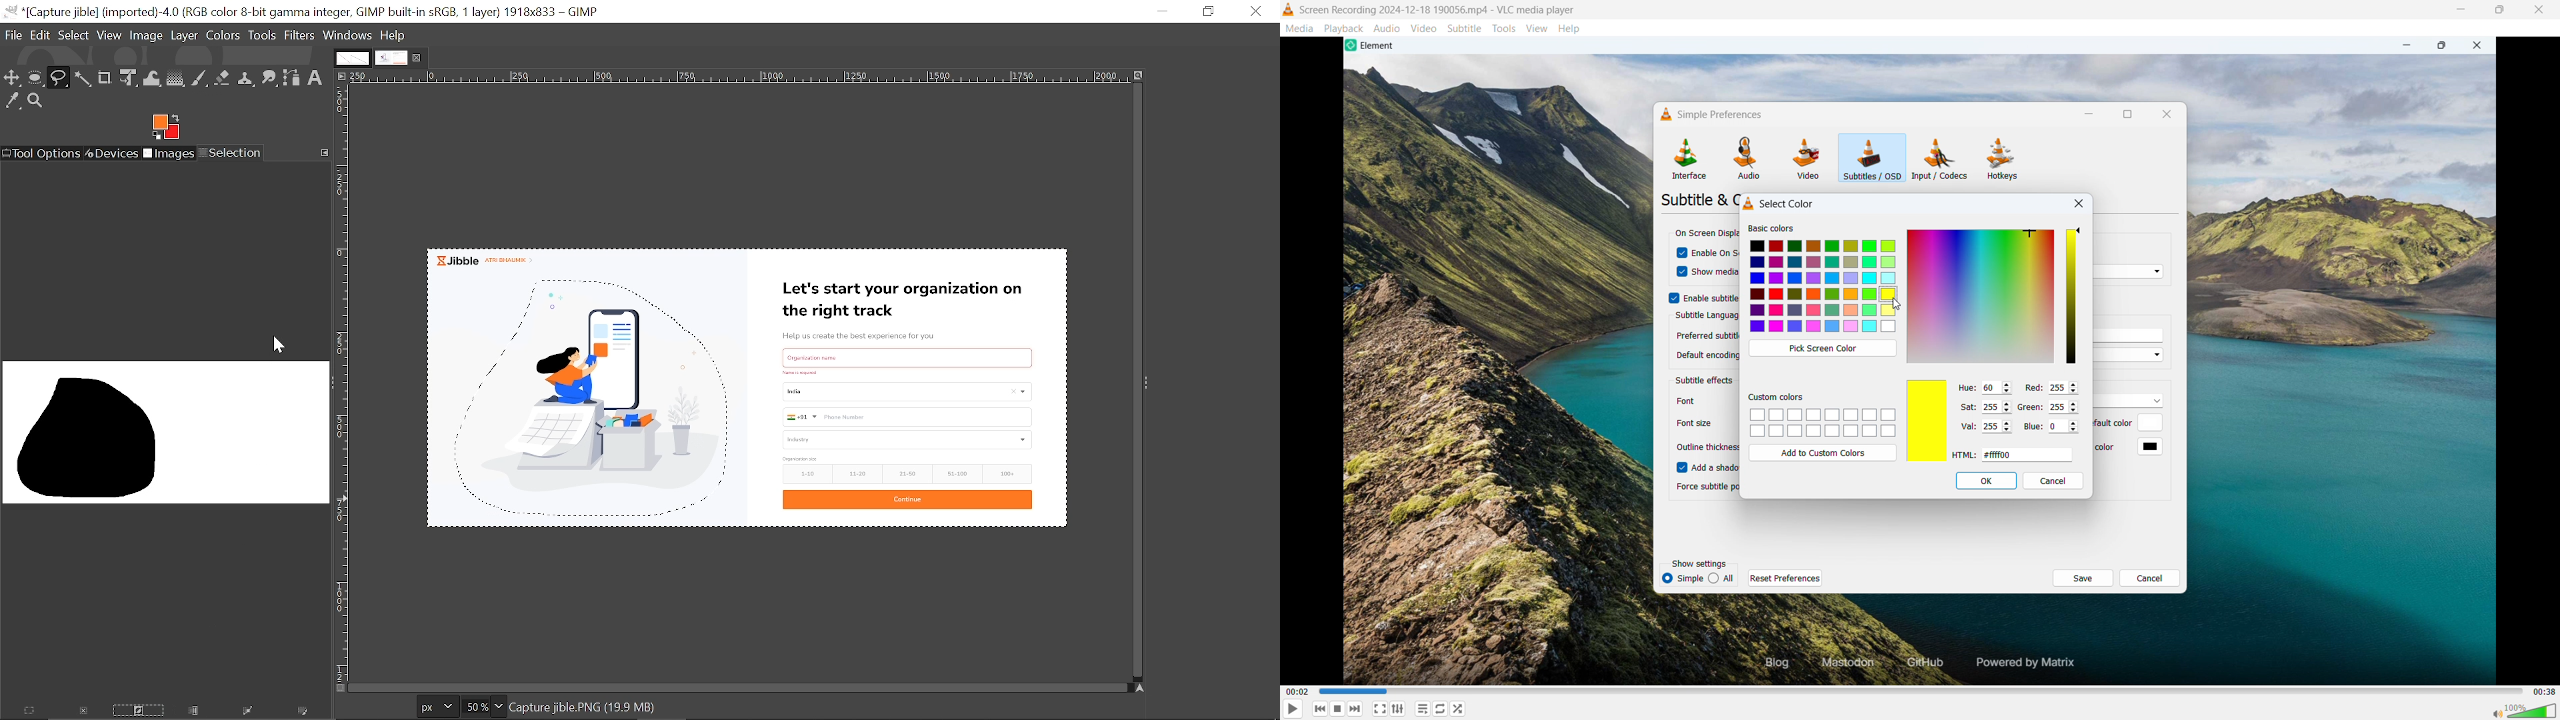  Describe the element at coordinates (2539, 10) in the screenshot. I see `Close ` at that location.